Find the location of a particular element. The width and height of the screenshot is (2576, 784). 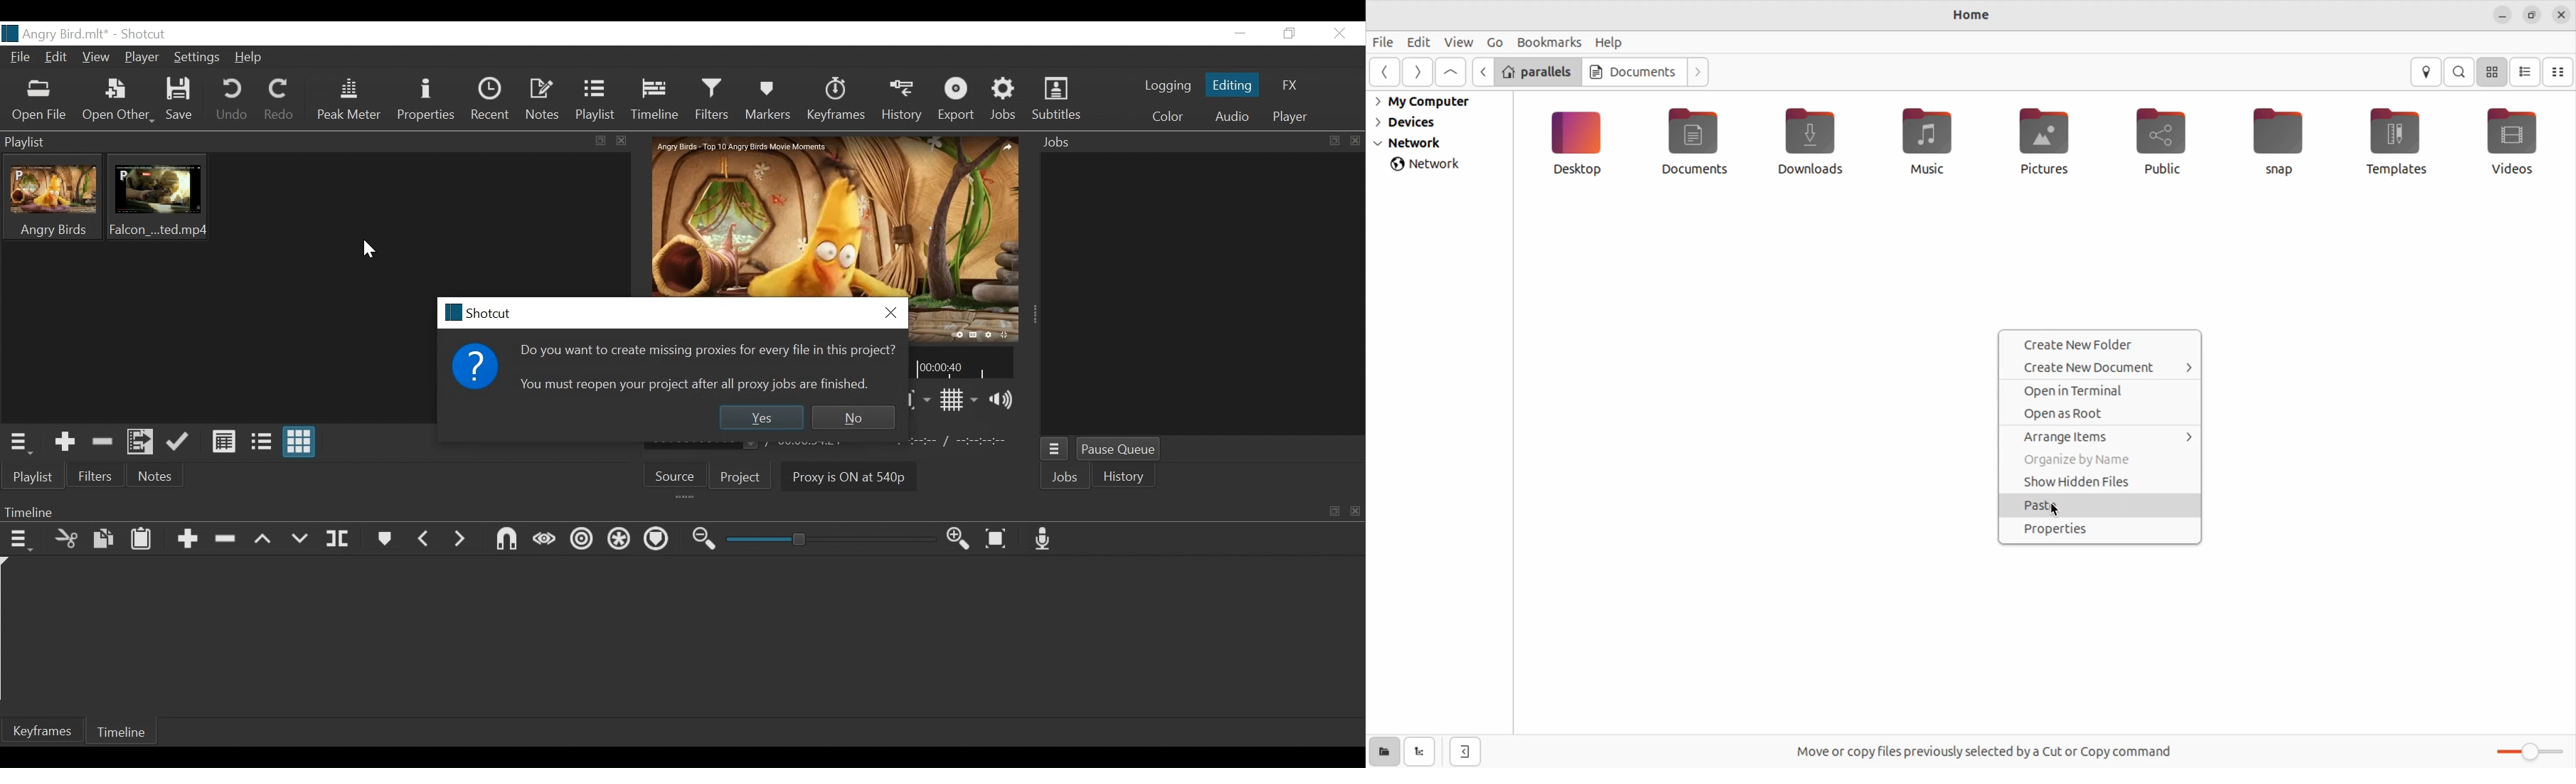

Clip is located at coordinates (157, 198).